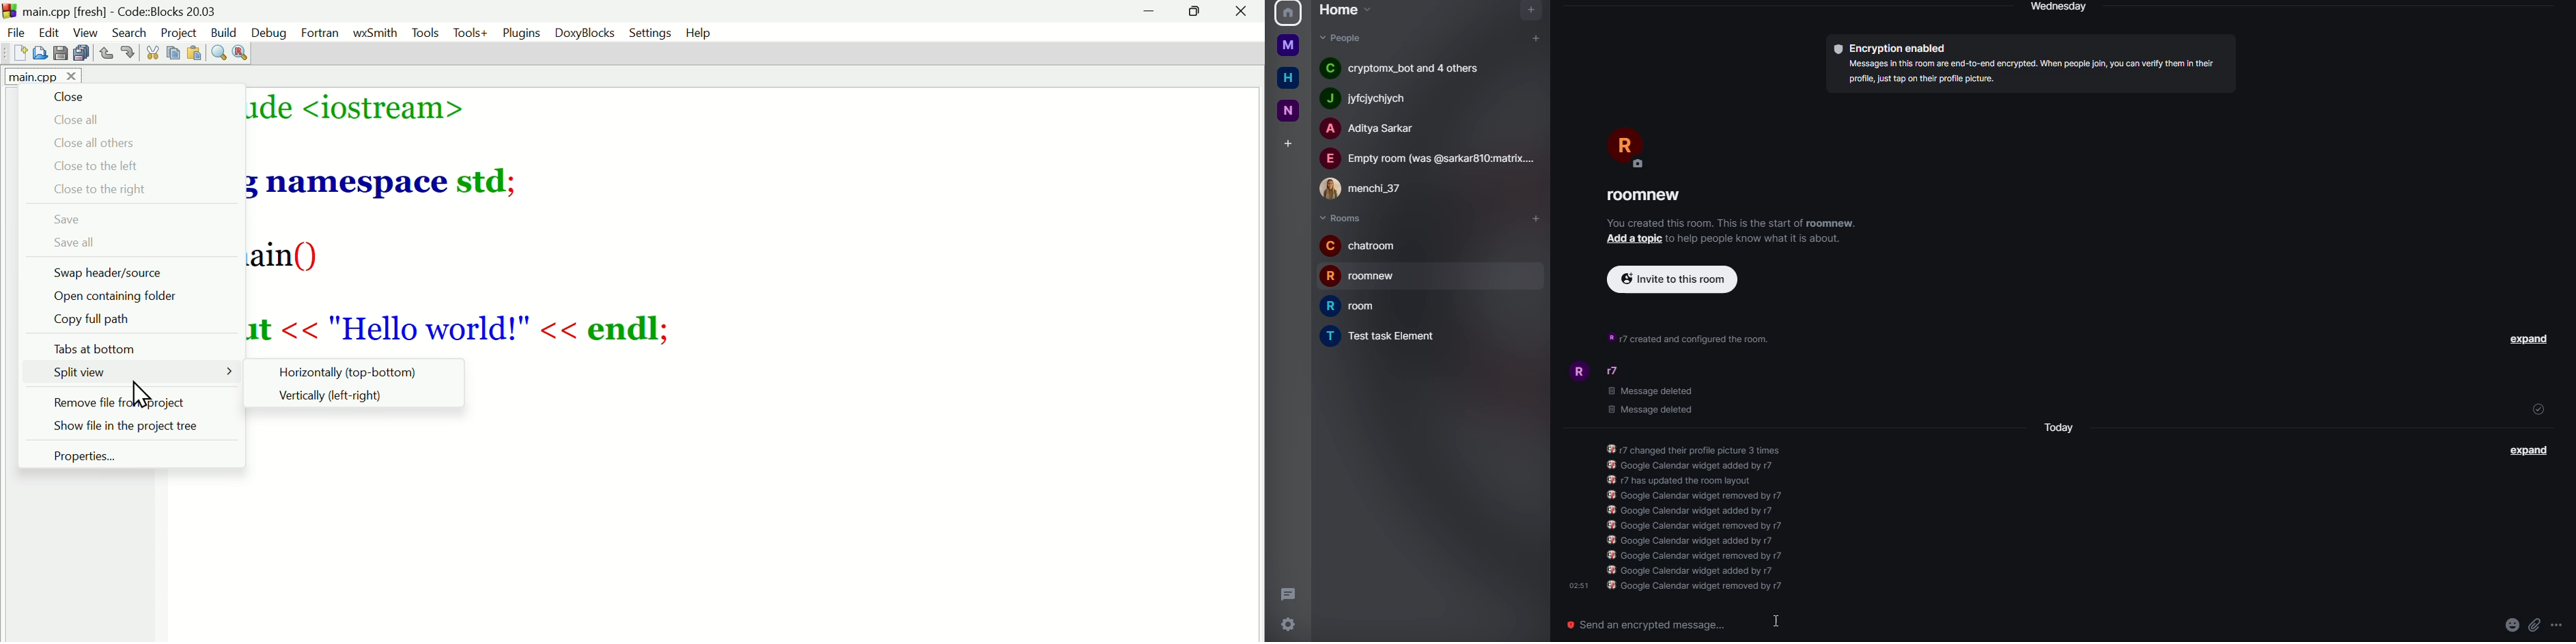  I want to click on Tabs at bottom, so click(107, 346).